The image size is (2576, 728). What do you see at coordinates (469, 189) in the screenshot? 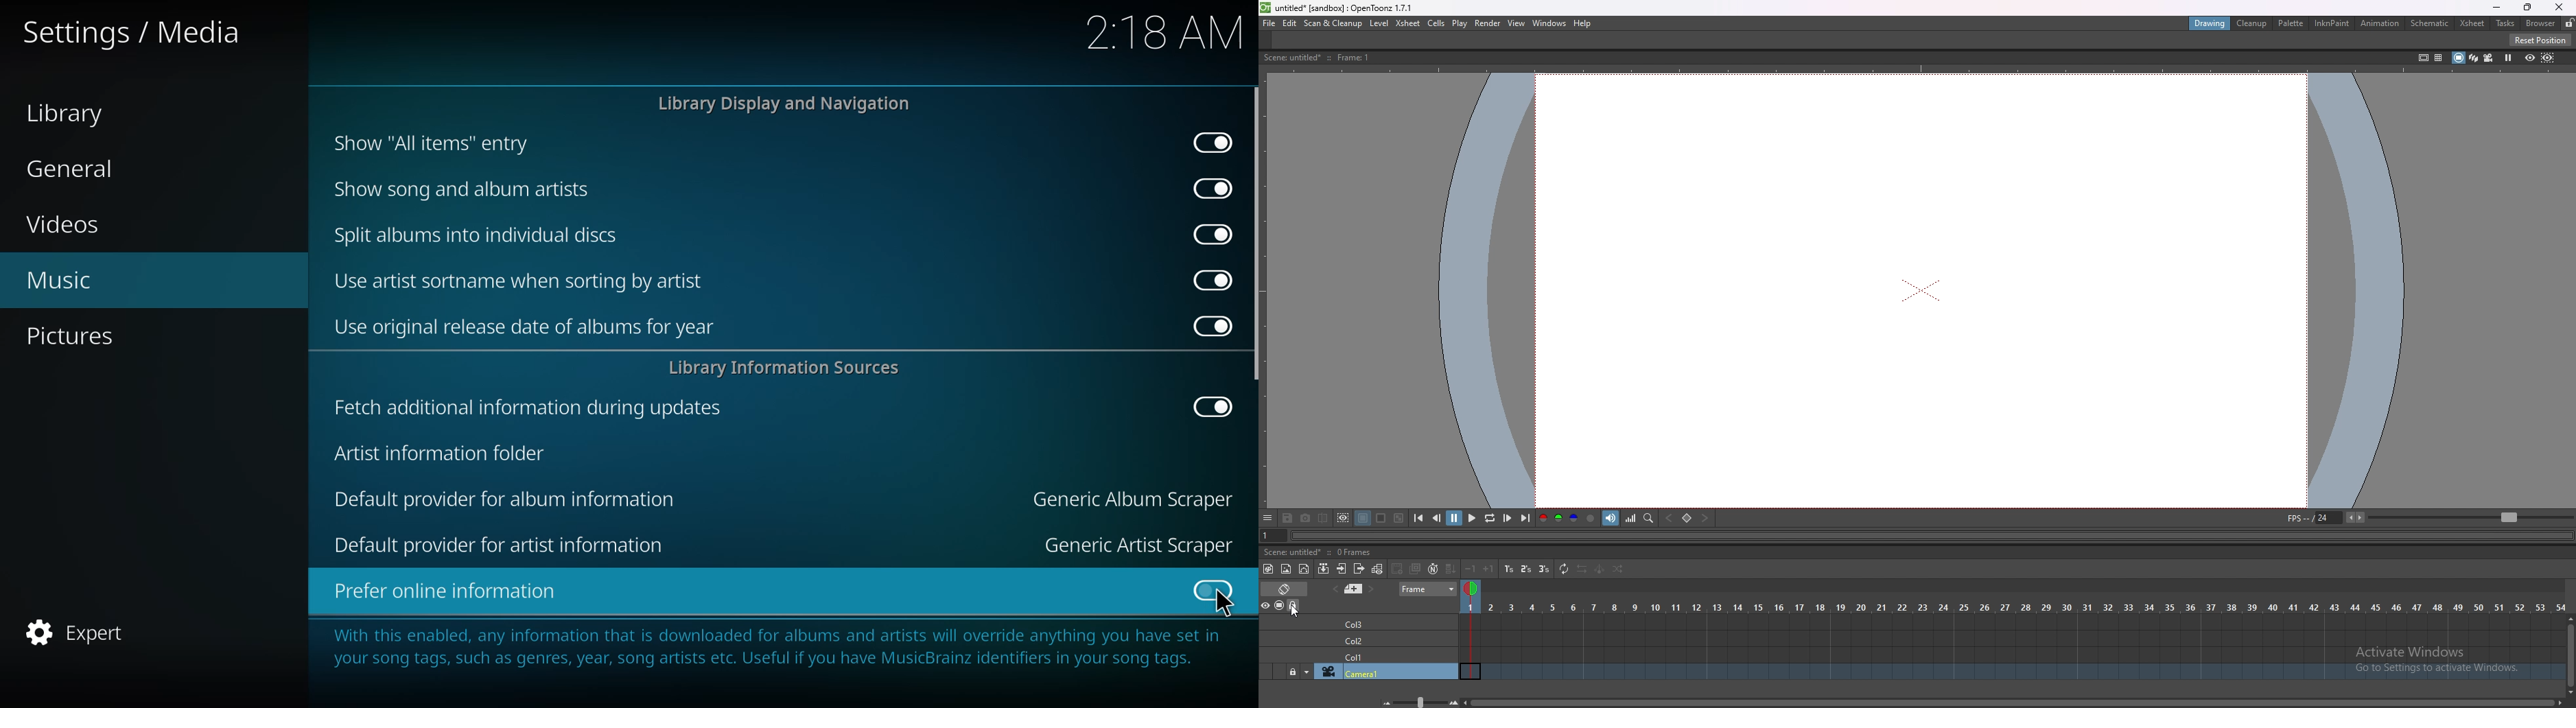
I see `show song and album artists` at bounding box center [469, 189].